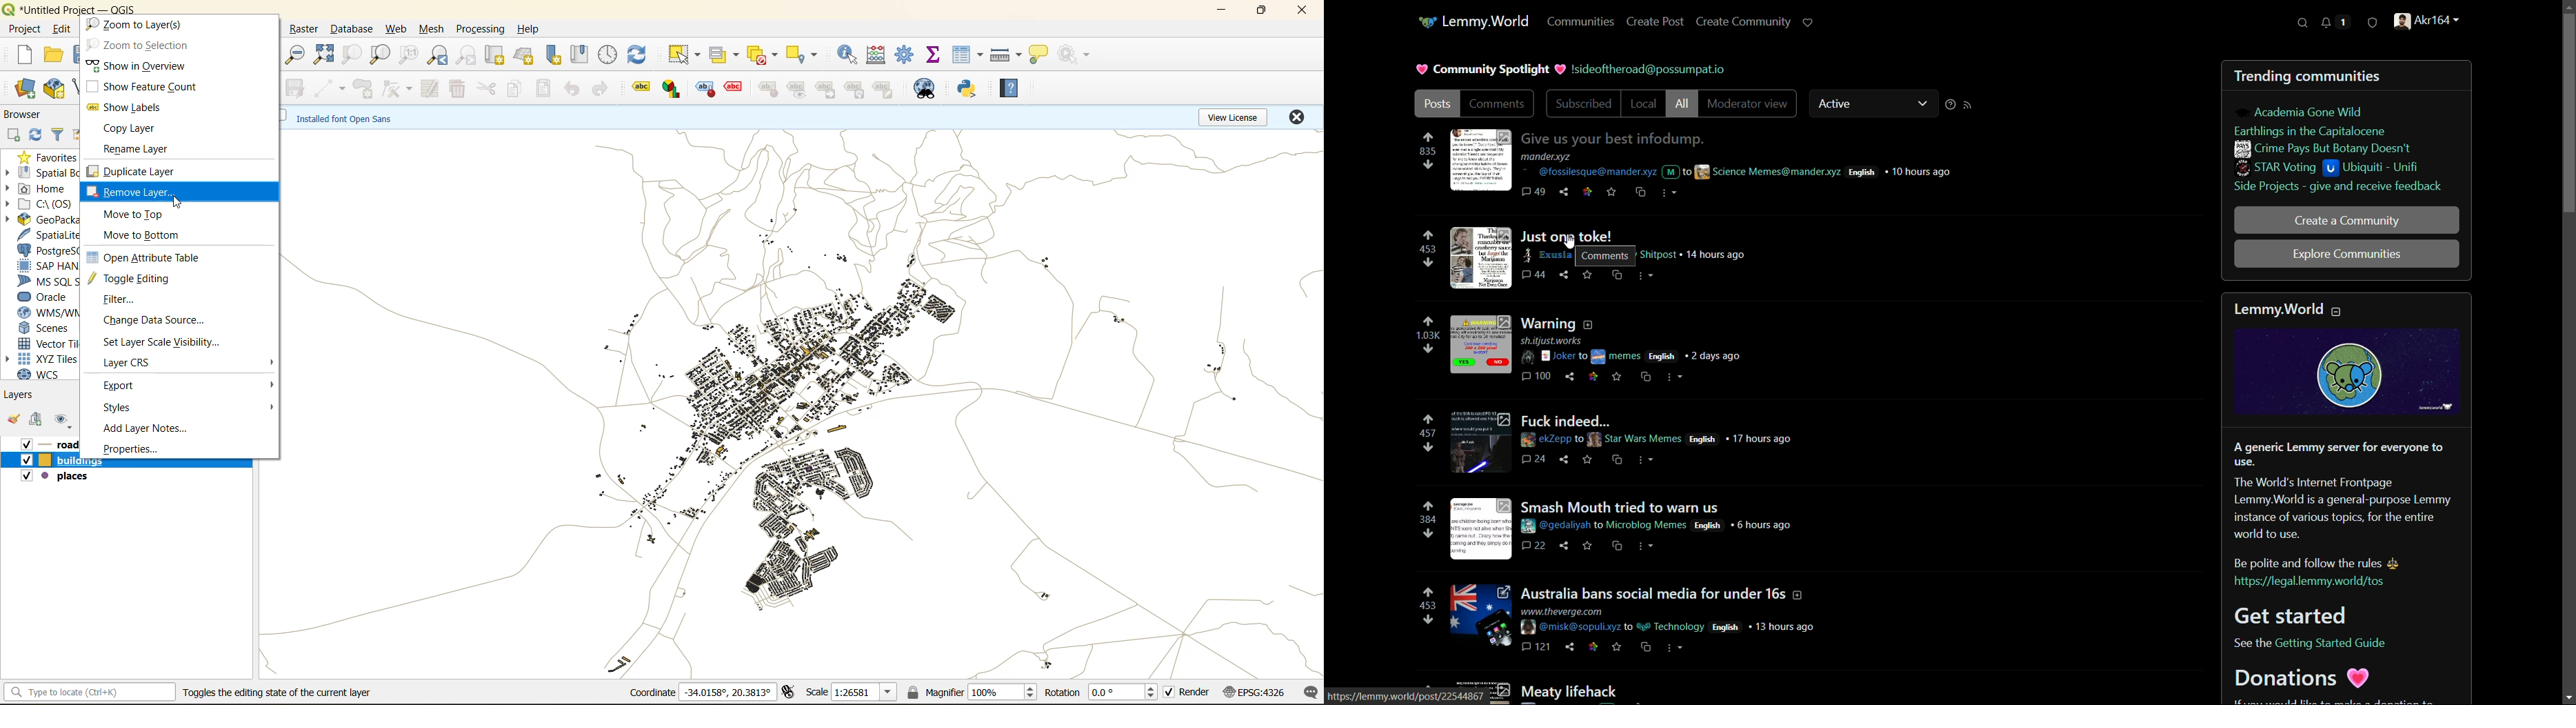  I want to click on help, so click(1009, 89).